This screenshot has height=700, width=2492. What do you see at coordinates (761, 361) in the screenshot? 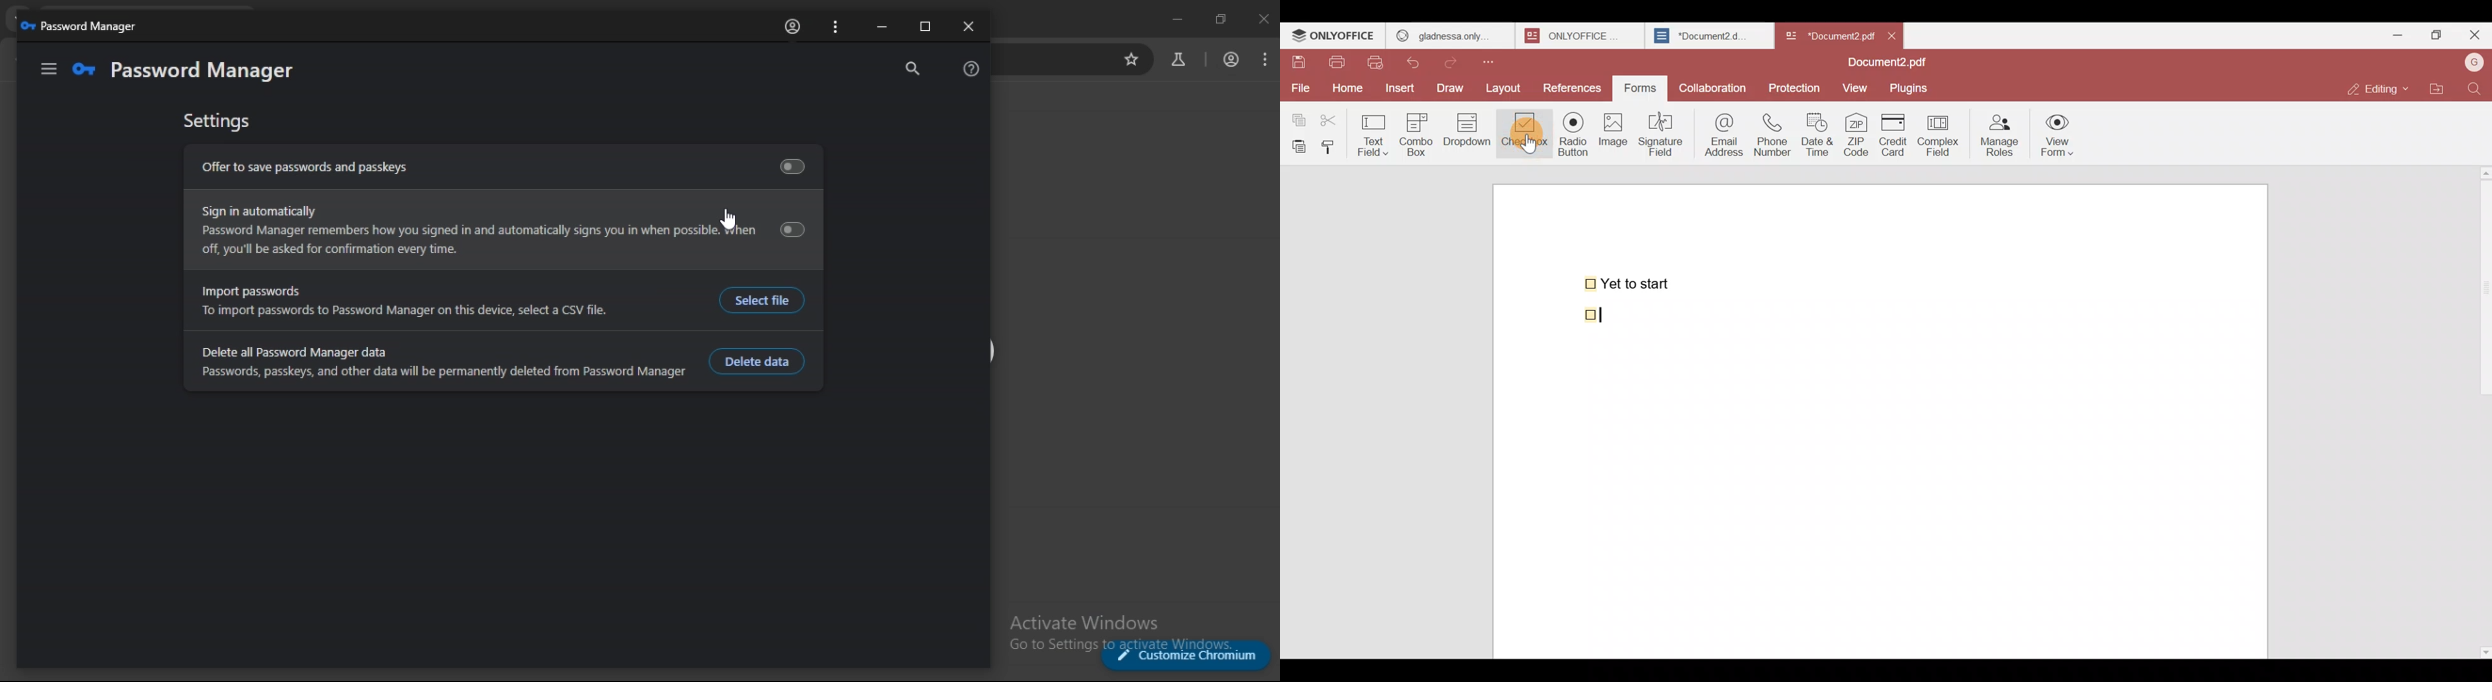
I see `delete data` at bounding box center [761, 361].